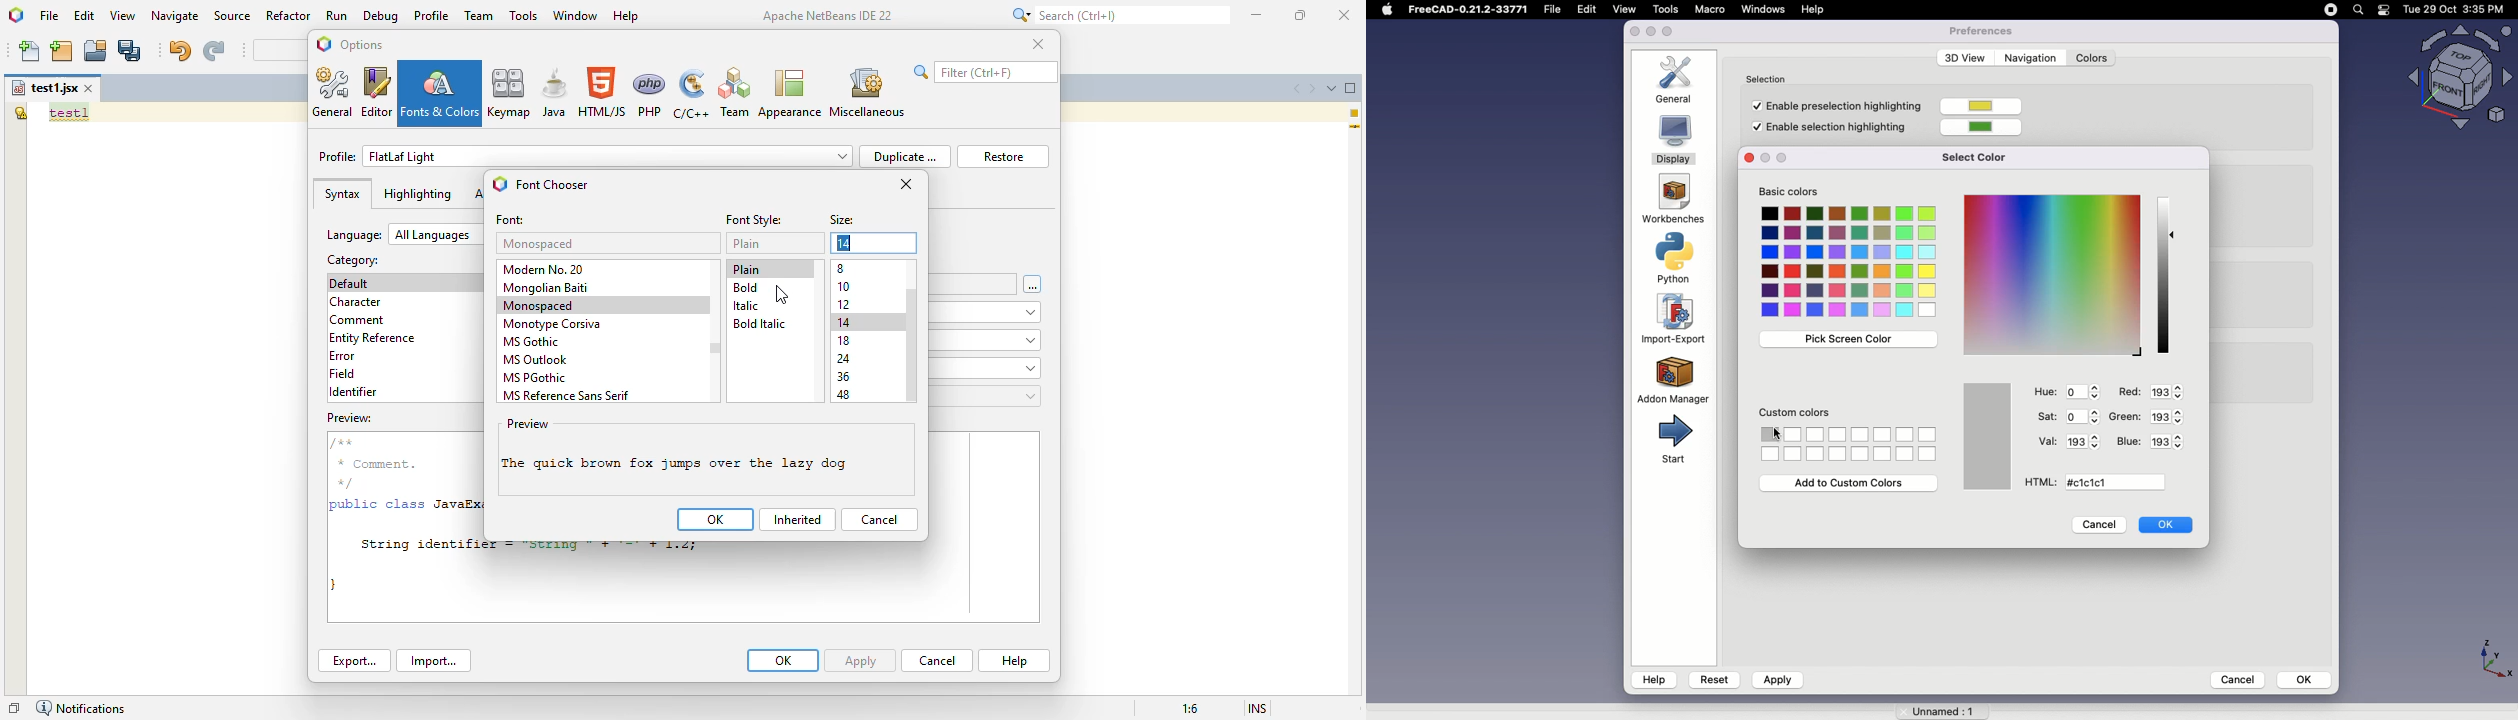 This screenshot has width=2520, height=728. What do you see at coordinates (1673, 379) in the screenshot?
I see `Addon Manager` at bounding box center [1673, 379].